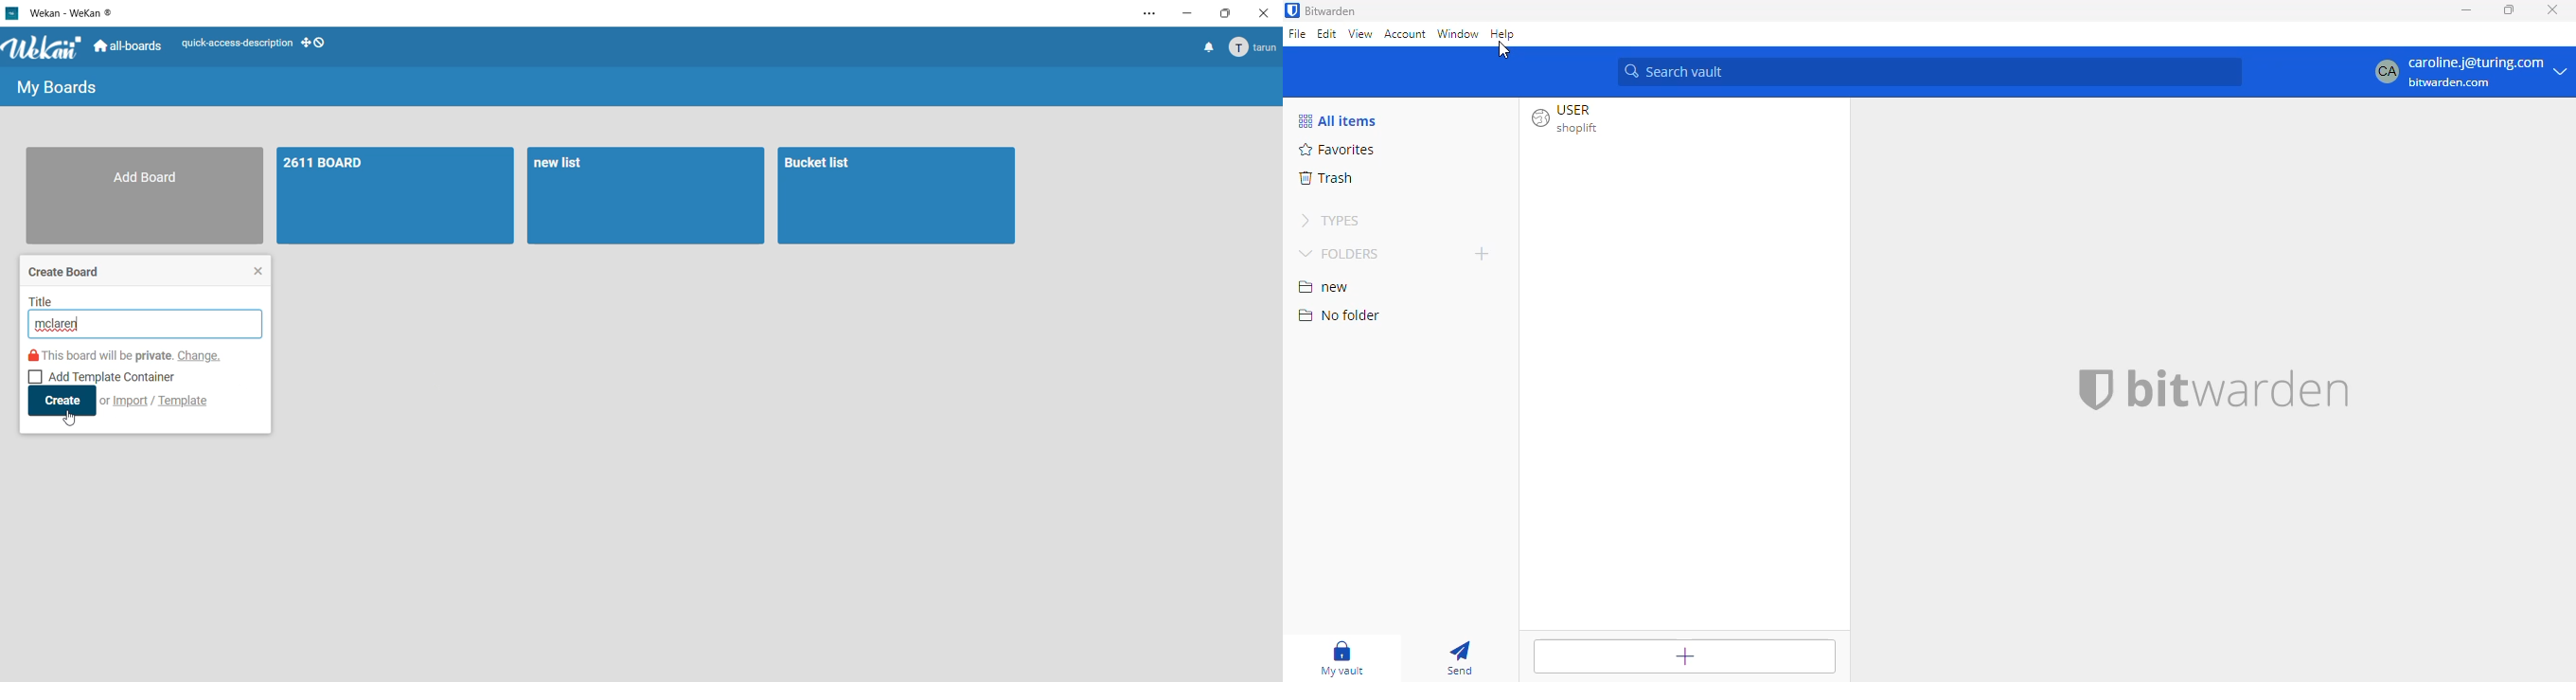 This screenshot has height=700, width=2576. What do you see at coordinates (1187, 13) in the screenshot?
I see `minimize` at bounding box center [1187, 13].